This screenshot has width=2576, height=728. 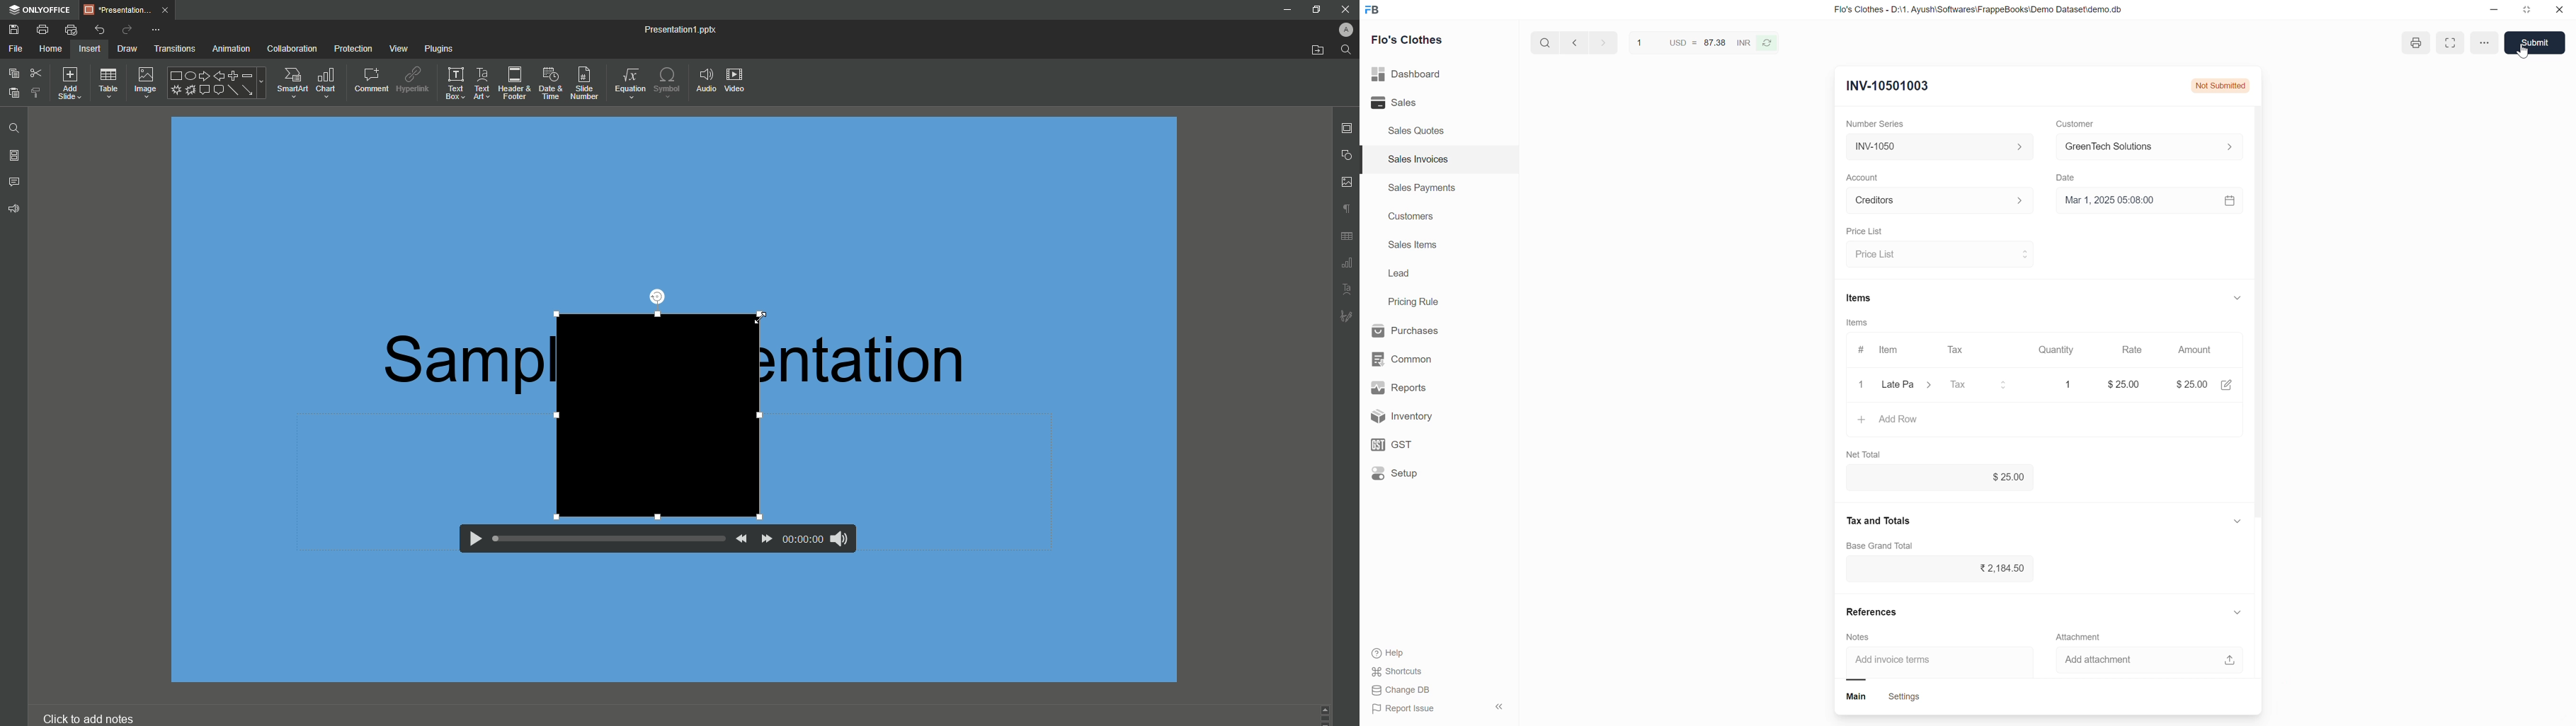 I want to click on Sales Quotes, so click(x=1416, y=130).